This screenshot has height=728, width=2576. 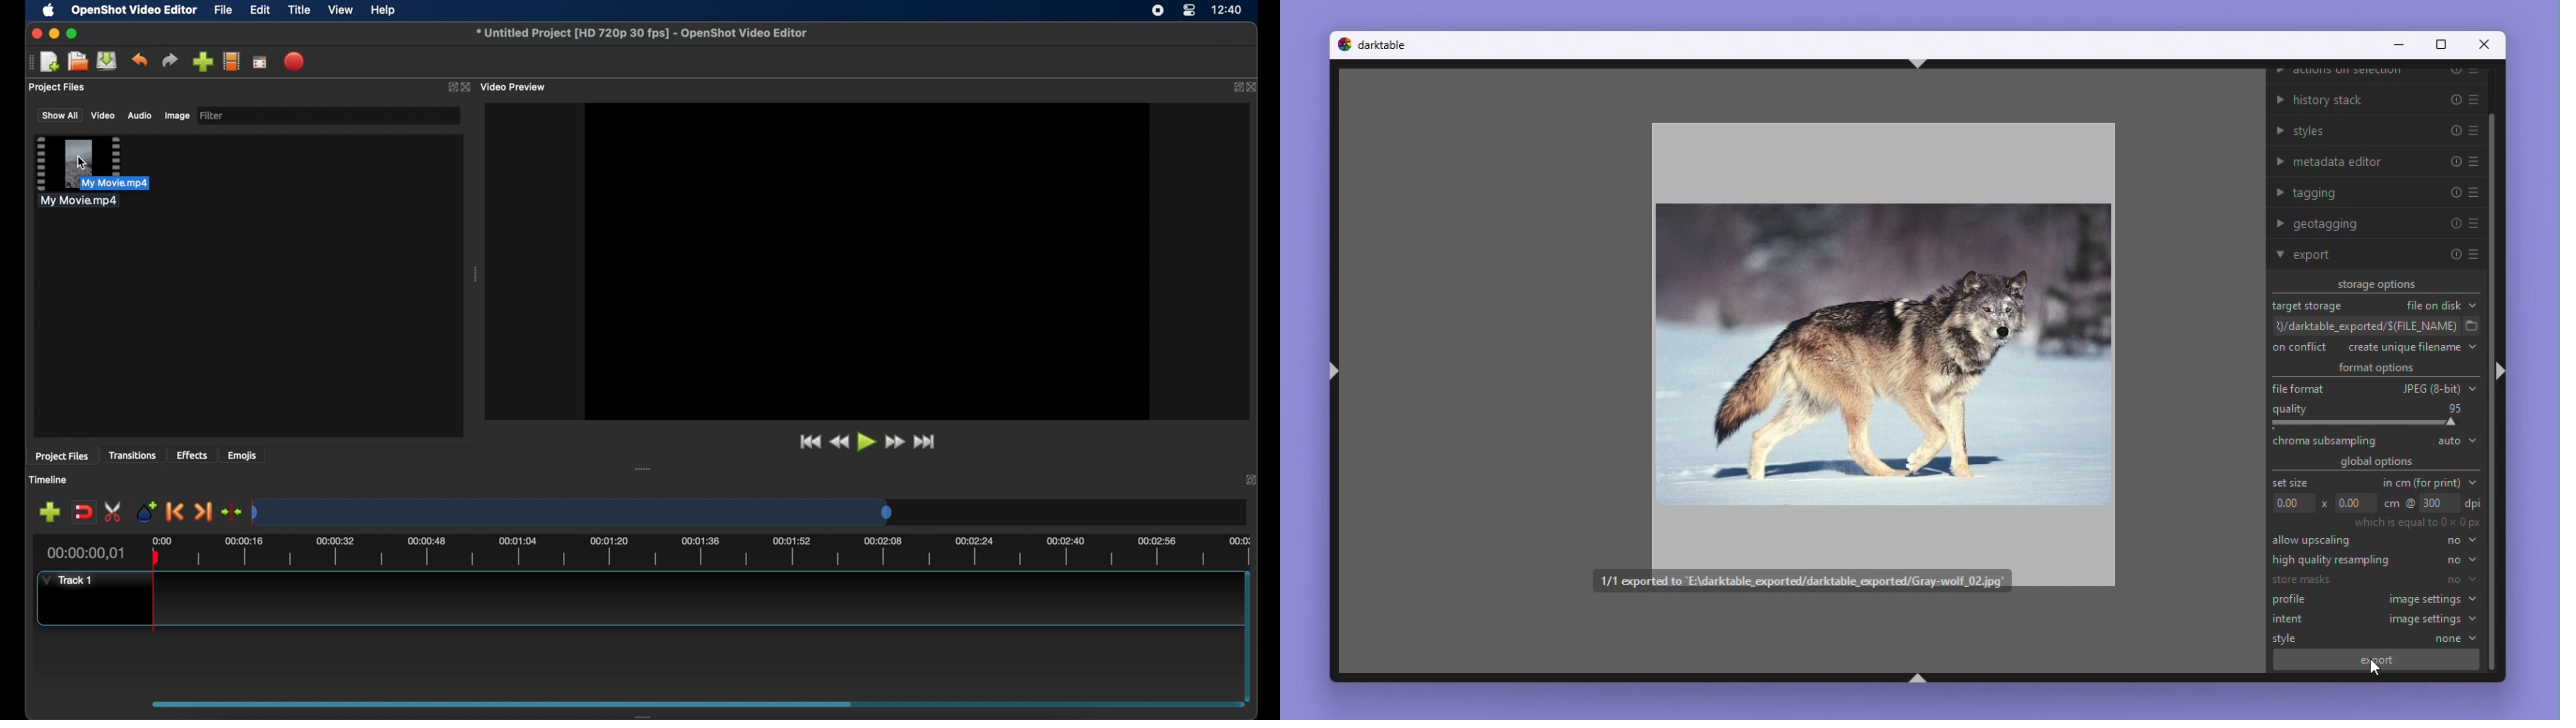 I want to click on store masks, so click(x=2303, y=580).